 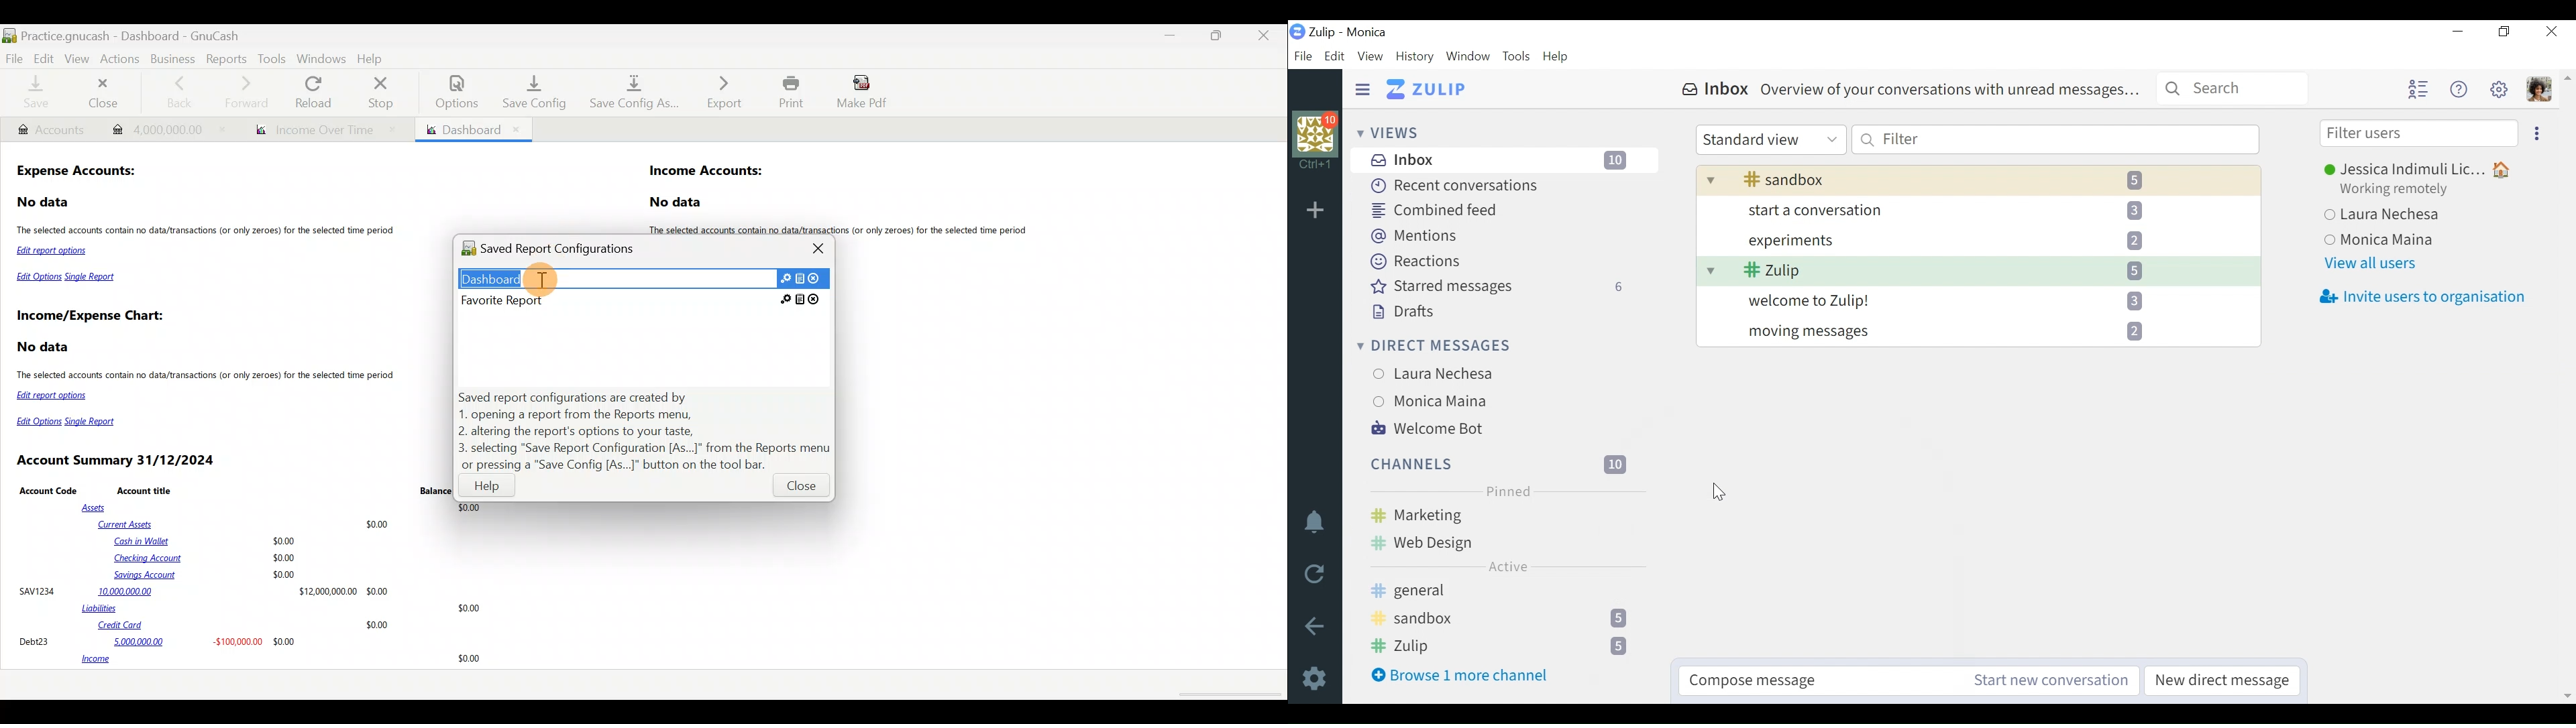 What do you see at coordinates (2539, 89) in the screenshot?
I see `Profile` at bounding box center [2539, 89].